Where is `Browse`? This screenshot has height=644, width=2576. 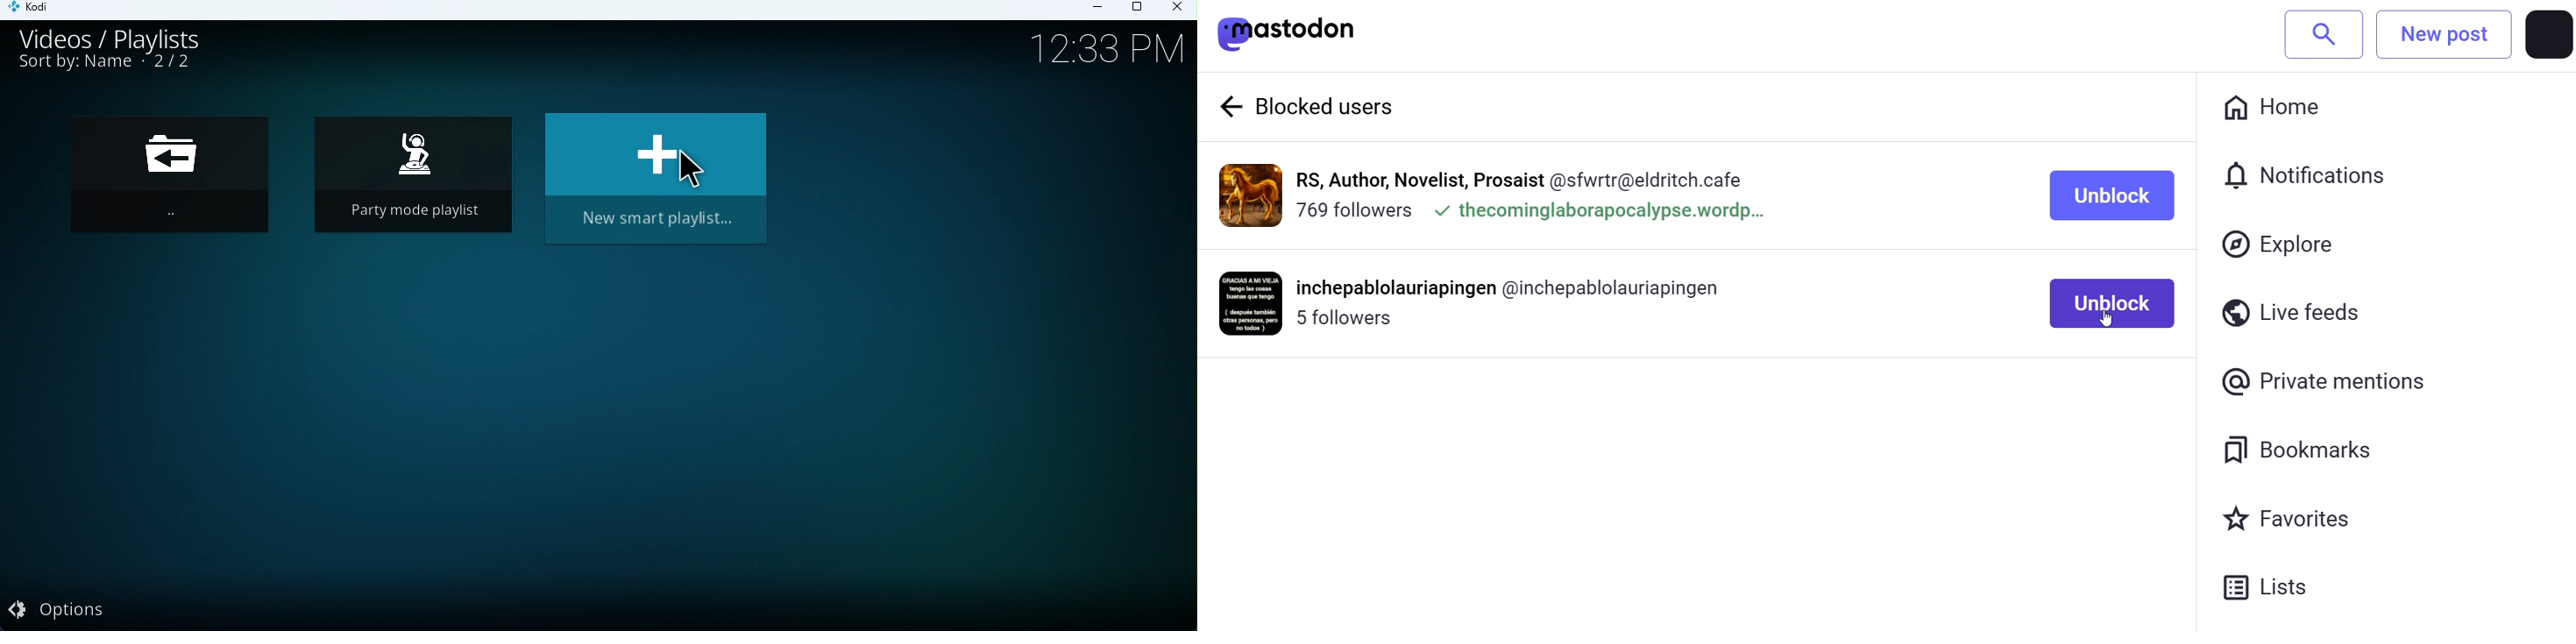 Browse is located at coordinates (181, 182).